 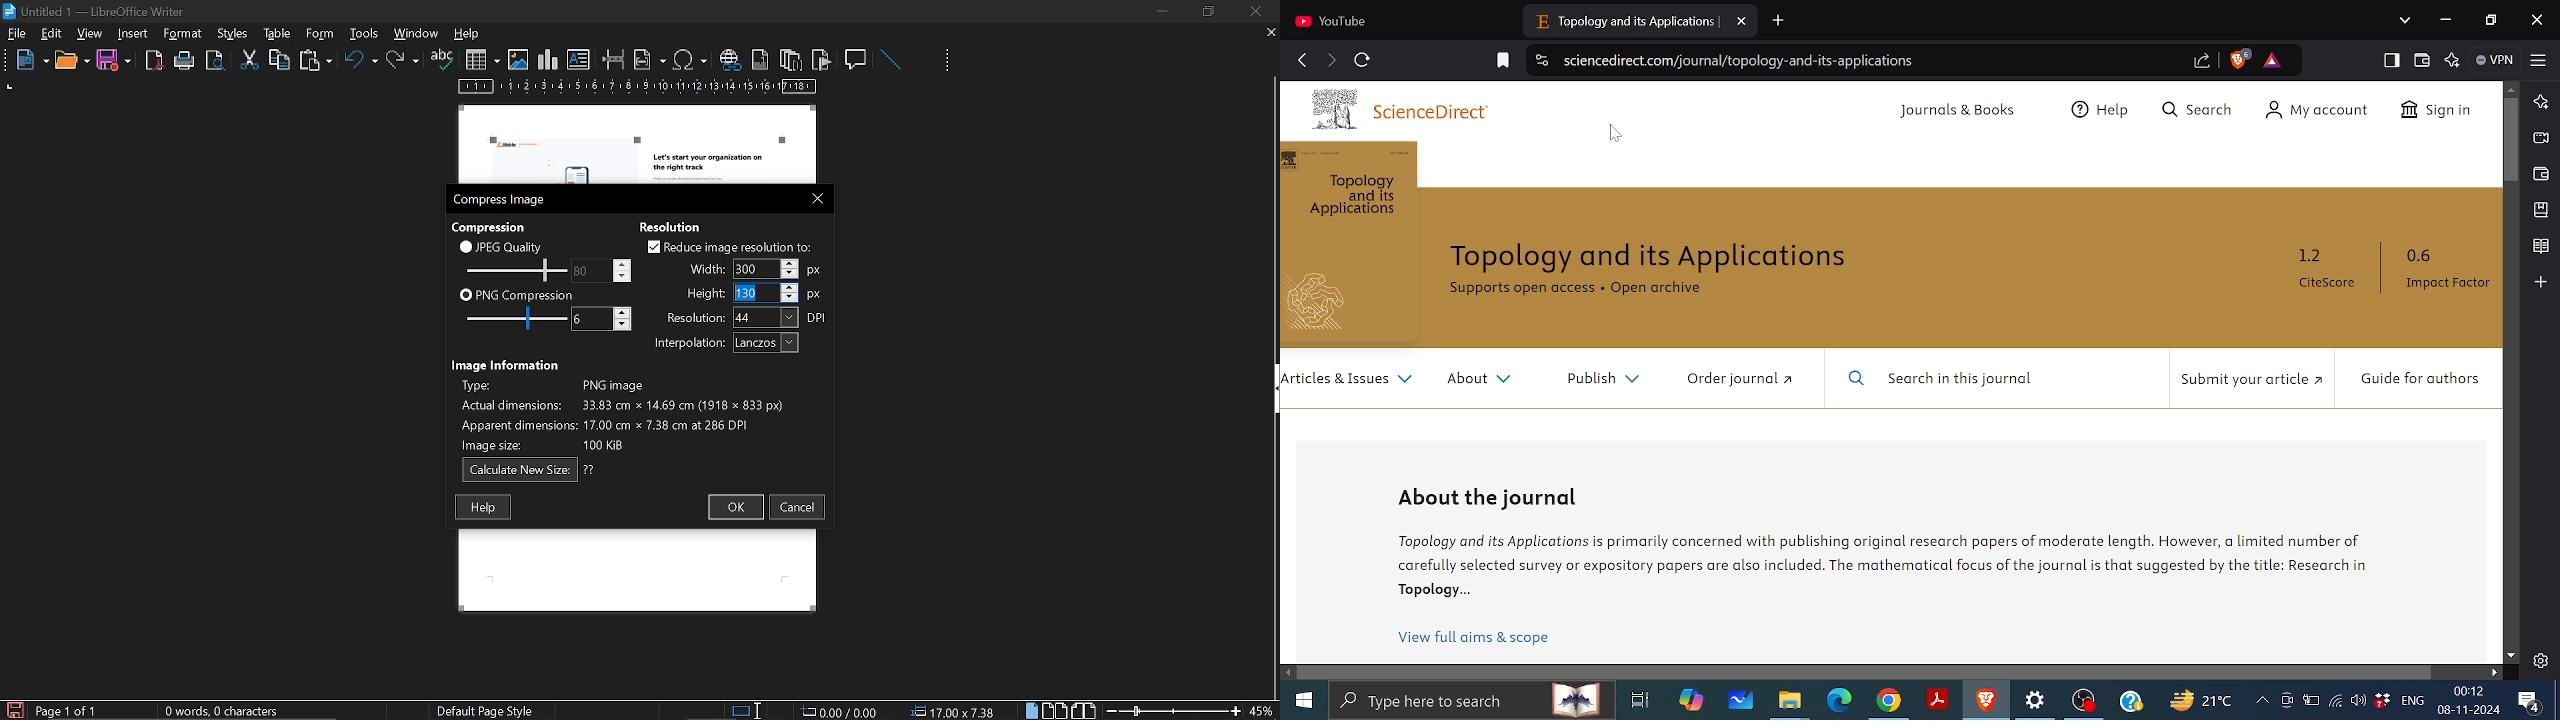 What do you see at coordinates (134, 34) in the screenshot?
I see `insert` at bounding box center [134, 34].